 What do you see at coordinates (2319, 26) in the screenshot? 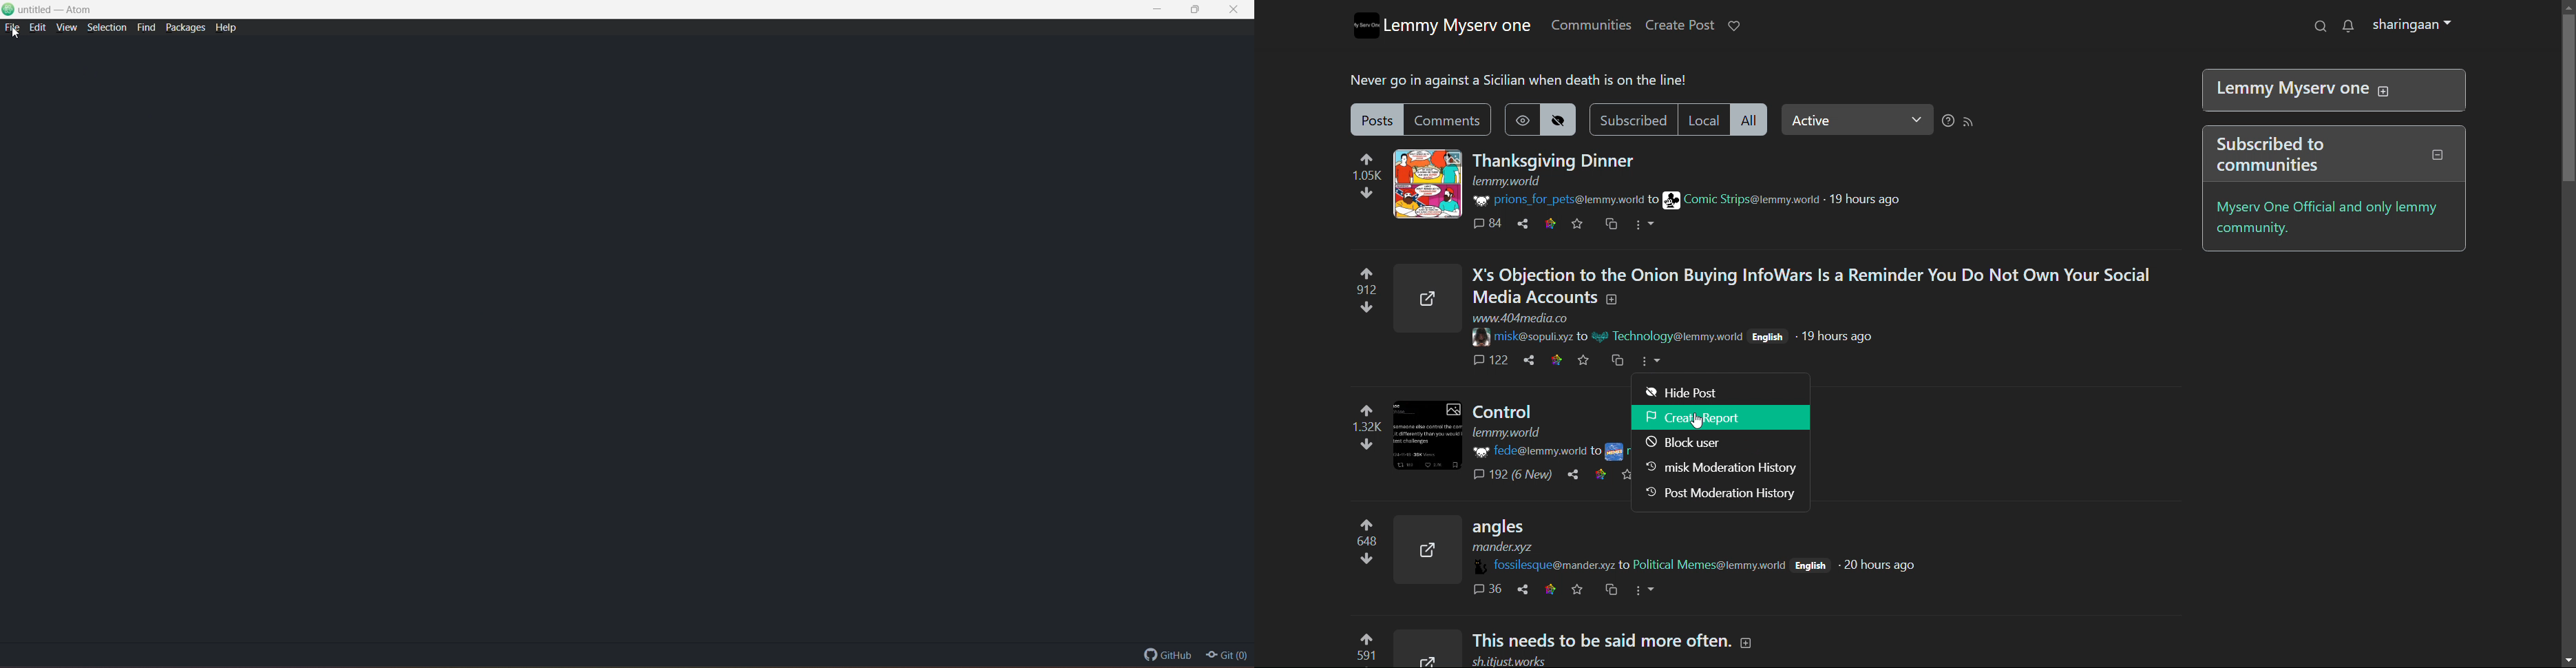
I see `search` at bounding box center [2319, 26].